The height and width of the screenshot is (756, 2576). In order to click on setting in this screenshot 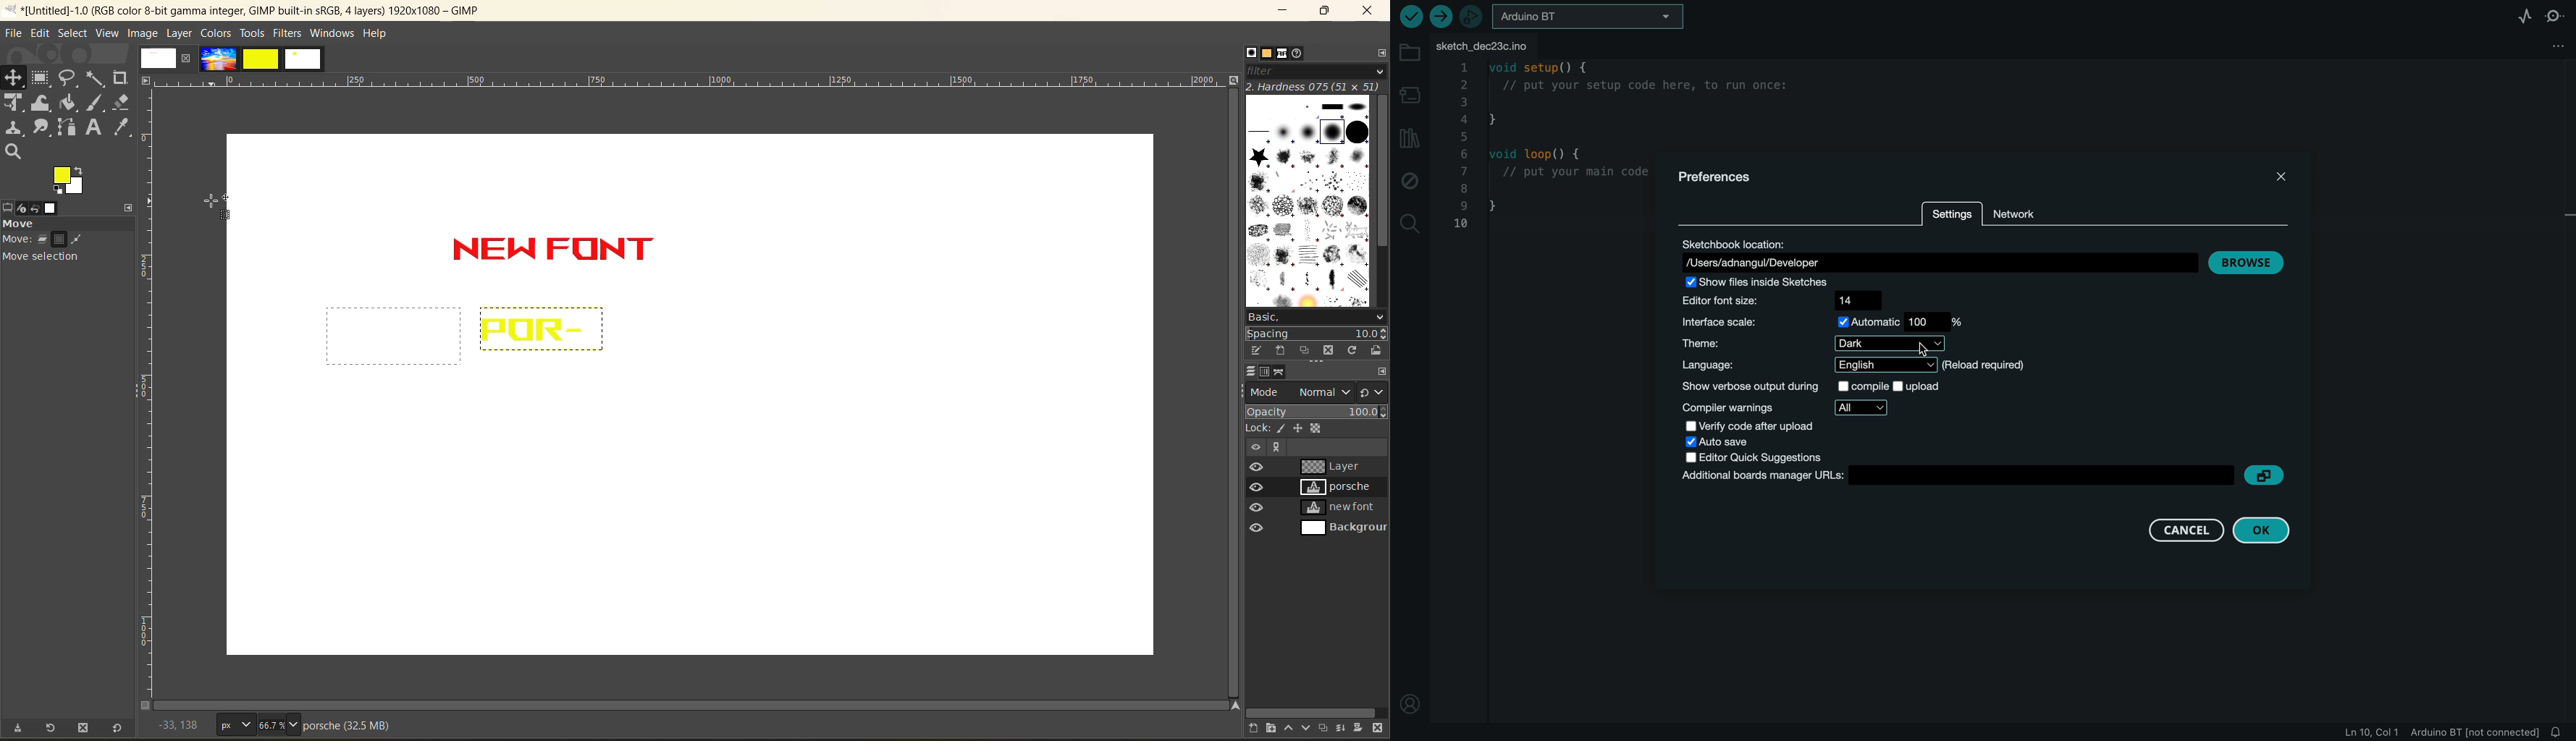, I will do `click(1953, 219)`.